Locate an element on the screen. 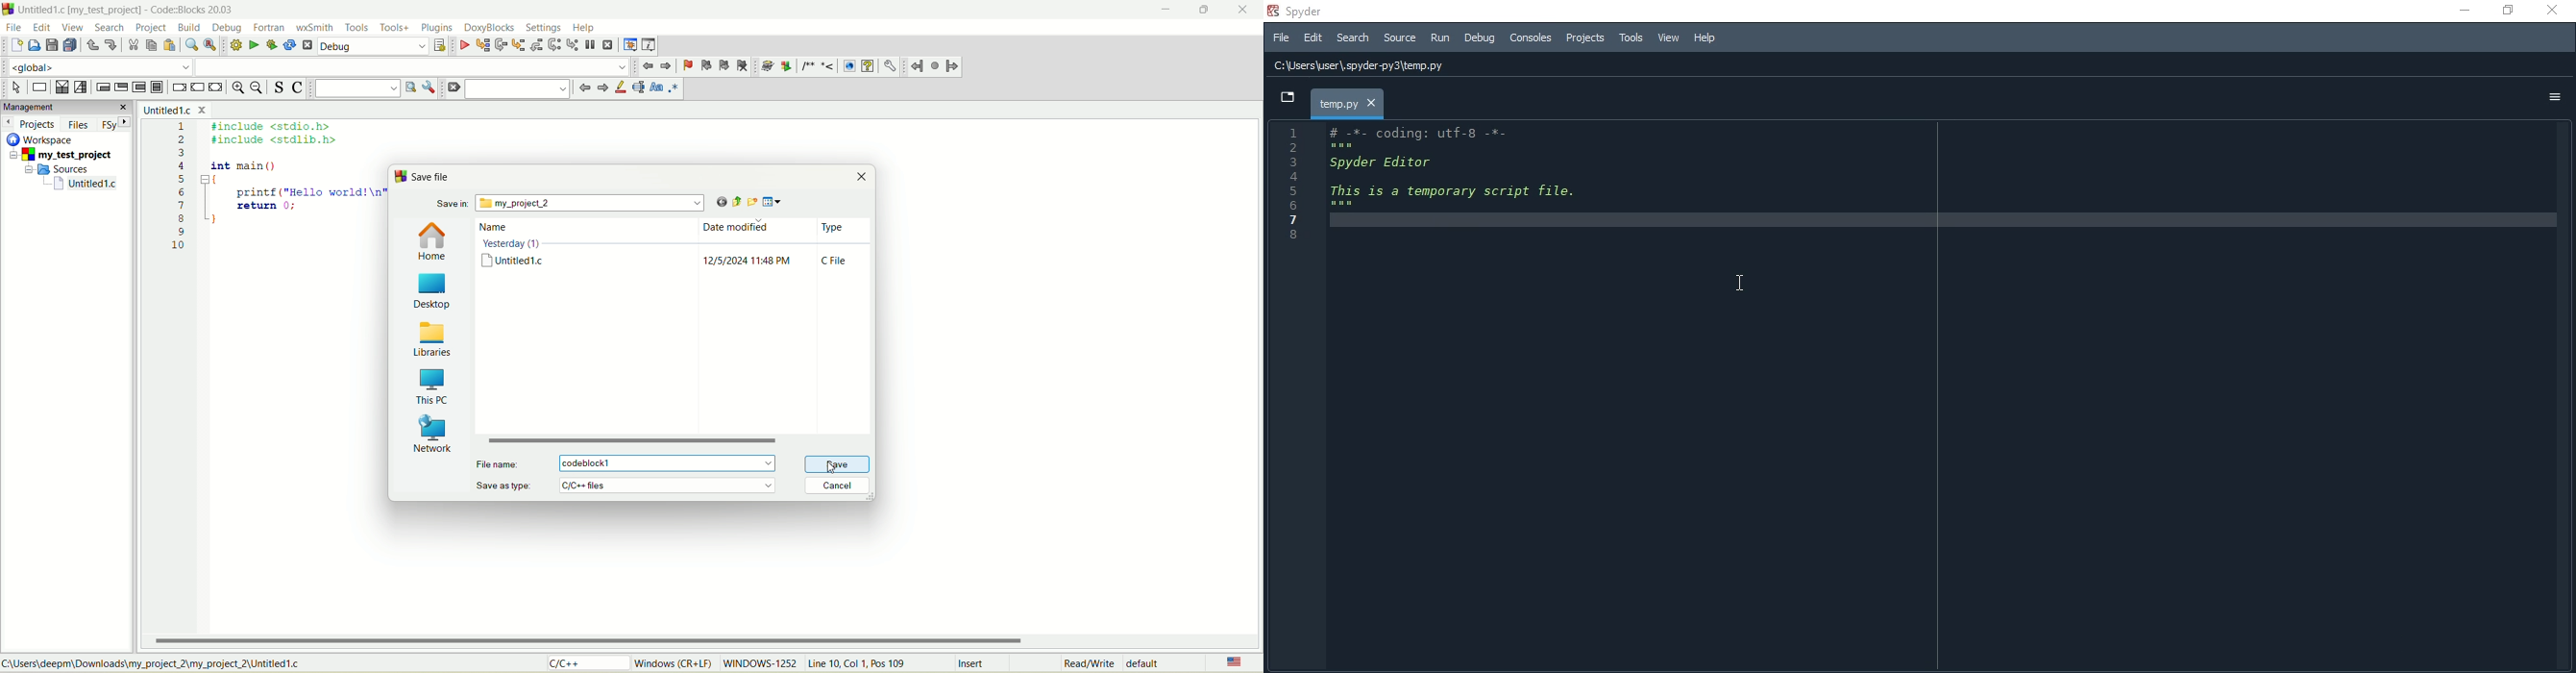  block instruction is located at coordinates (157, 88).